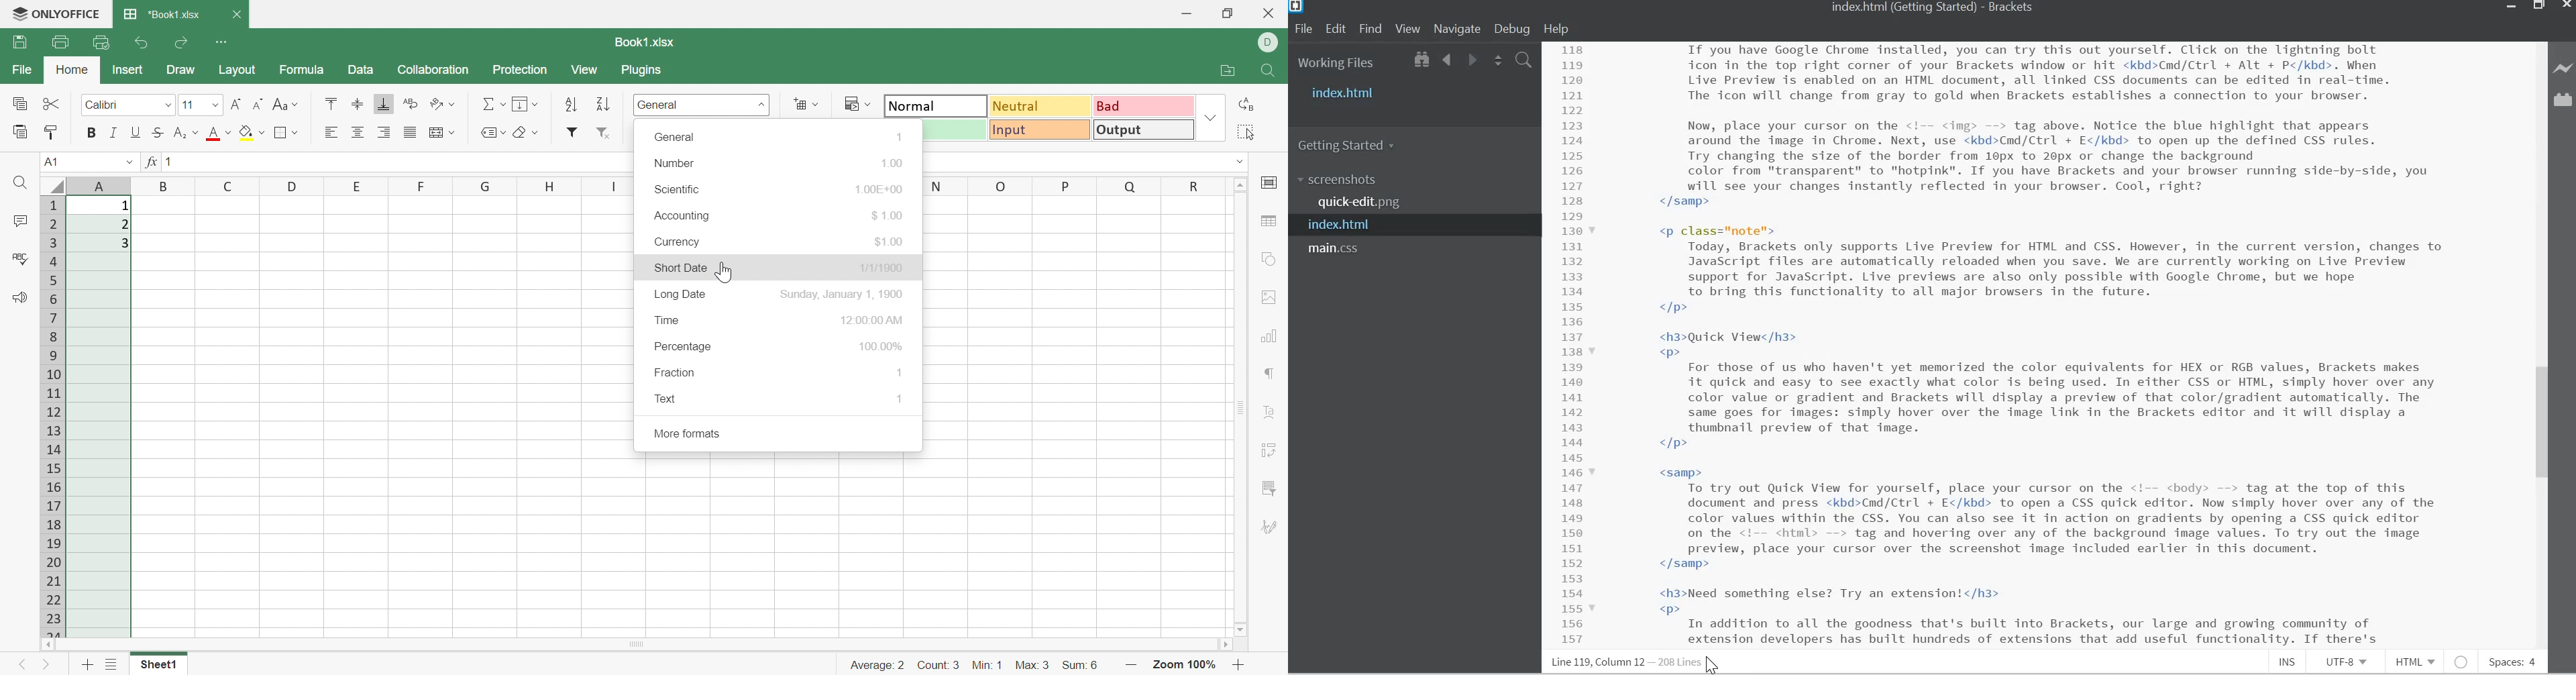 Image resolution: width=2576 pixels, height=700 pixels. I want to click on 1, so click(168, 161).